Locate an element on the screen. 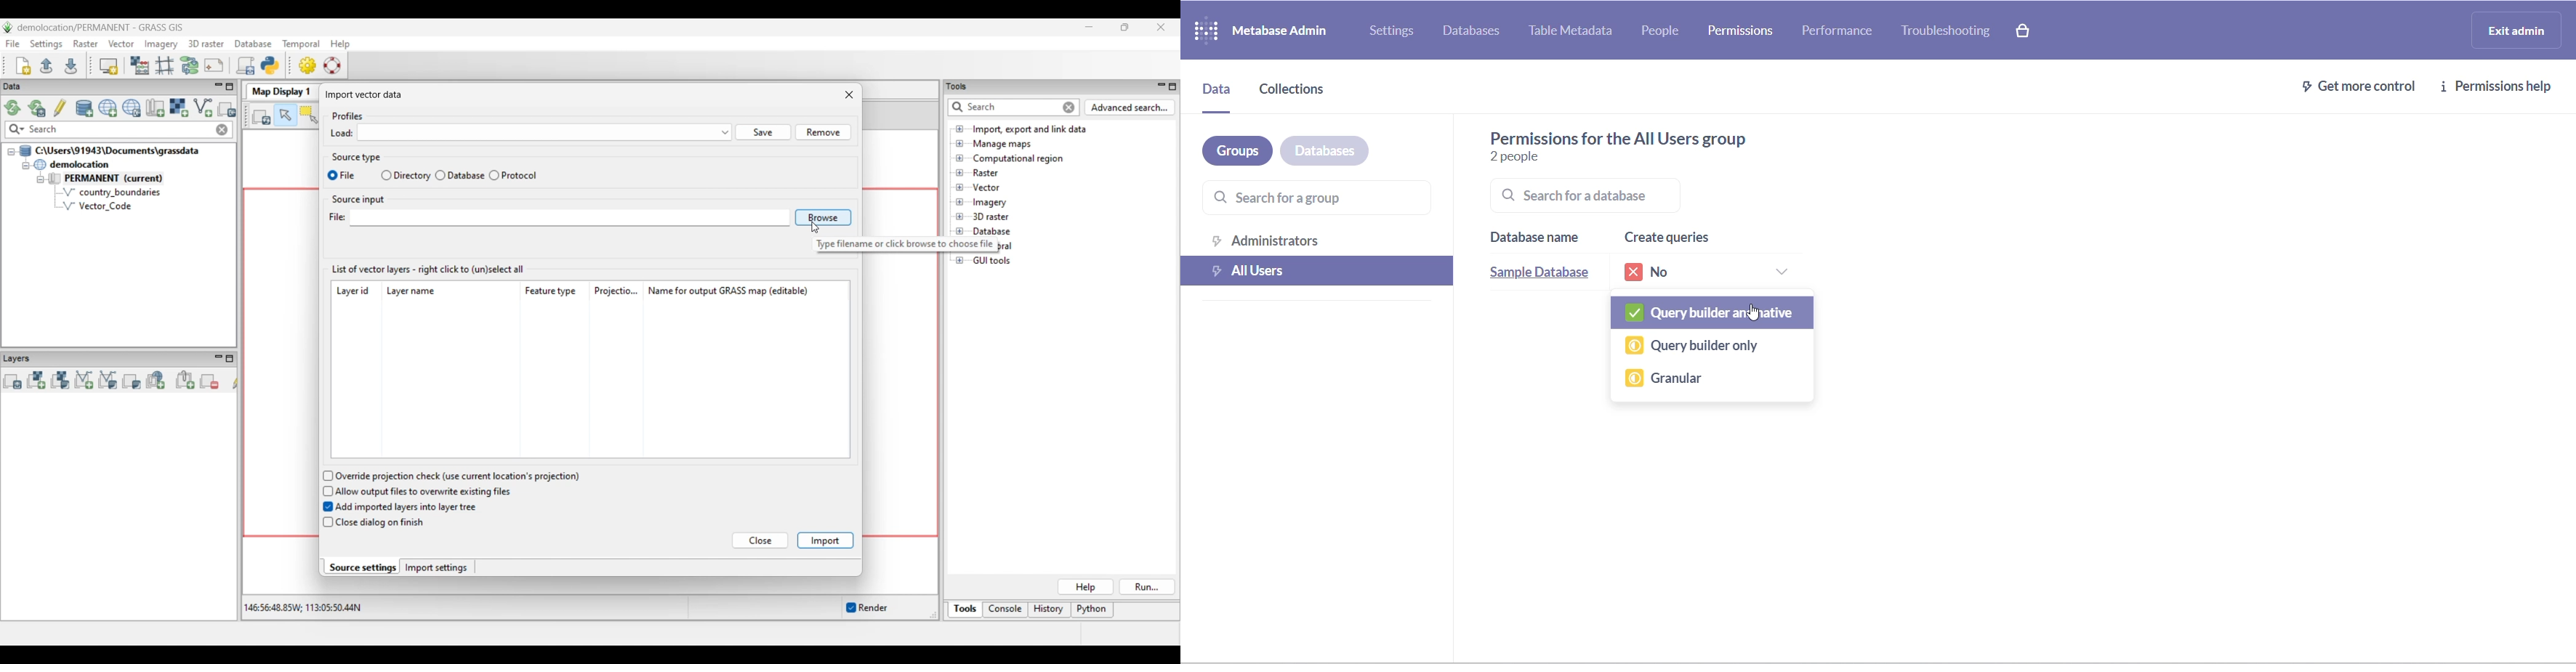 The height and width of the screenshot is (672, 2576). search for a group is located at coordinates (1308, 195).